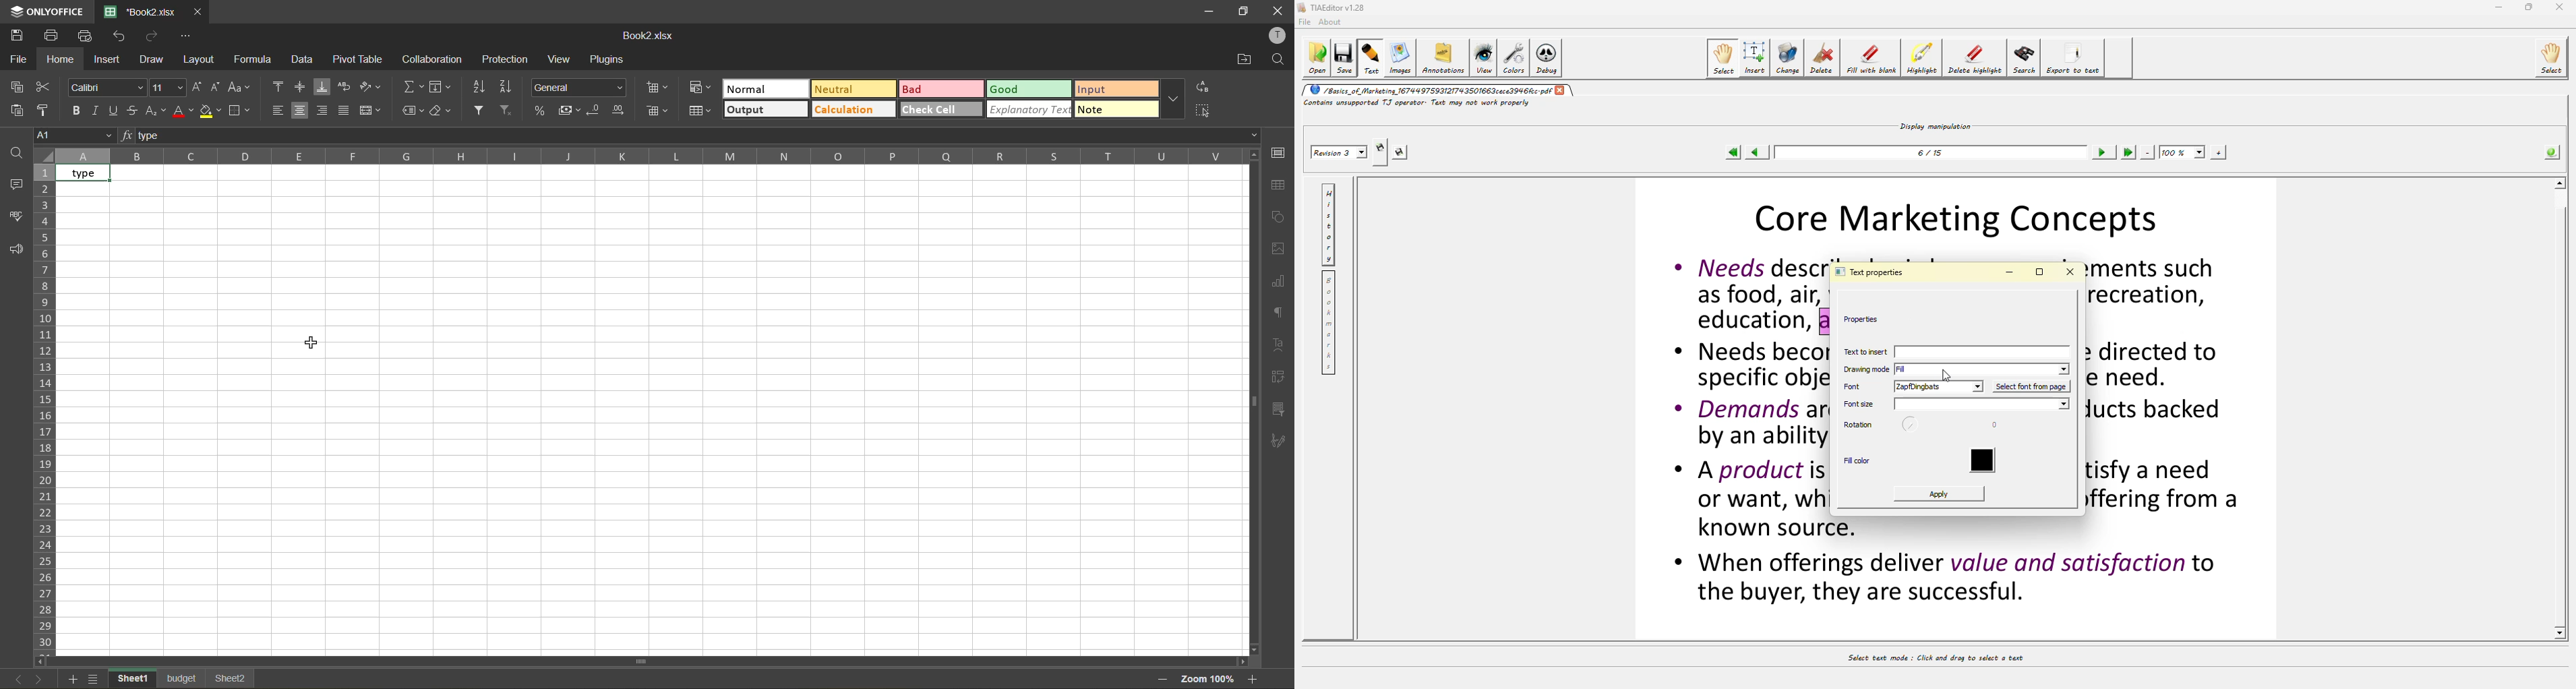 The image size is (2576, 700). What do you see at coordinates (109, 61) in the screenshot?
I see `insert` at bounding box center [109, 61].